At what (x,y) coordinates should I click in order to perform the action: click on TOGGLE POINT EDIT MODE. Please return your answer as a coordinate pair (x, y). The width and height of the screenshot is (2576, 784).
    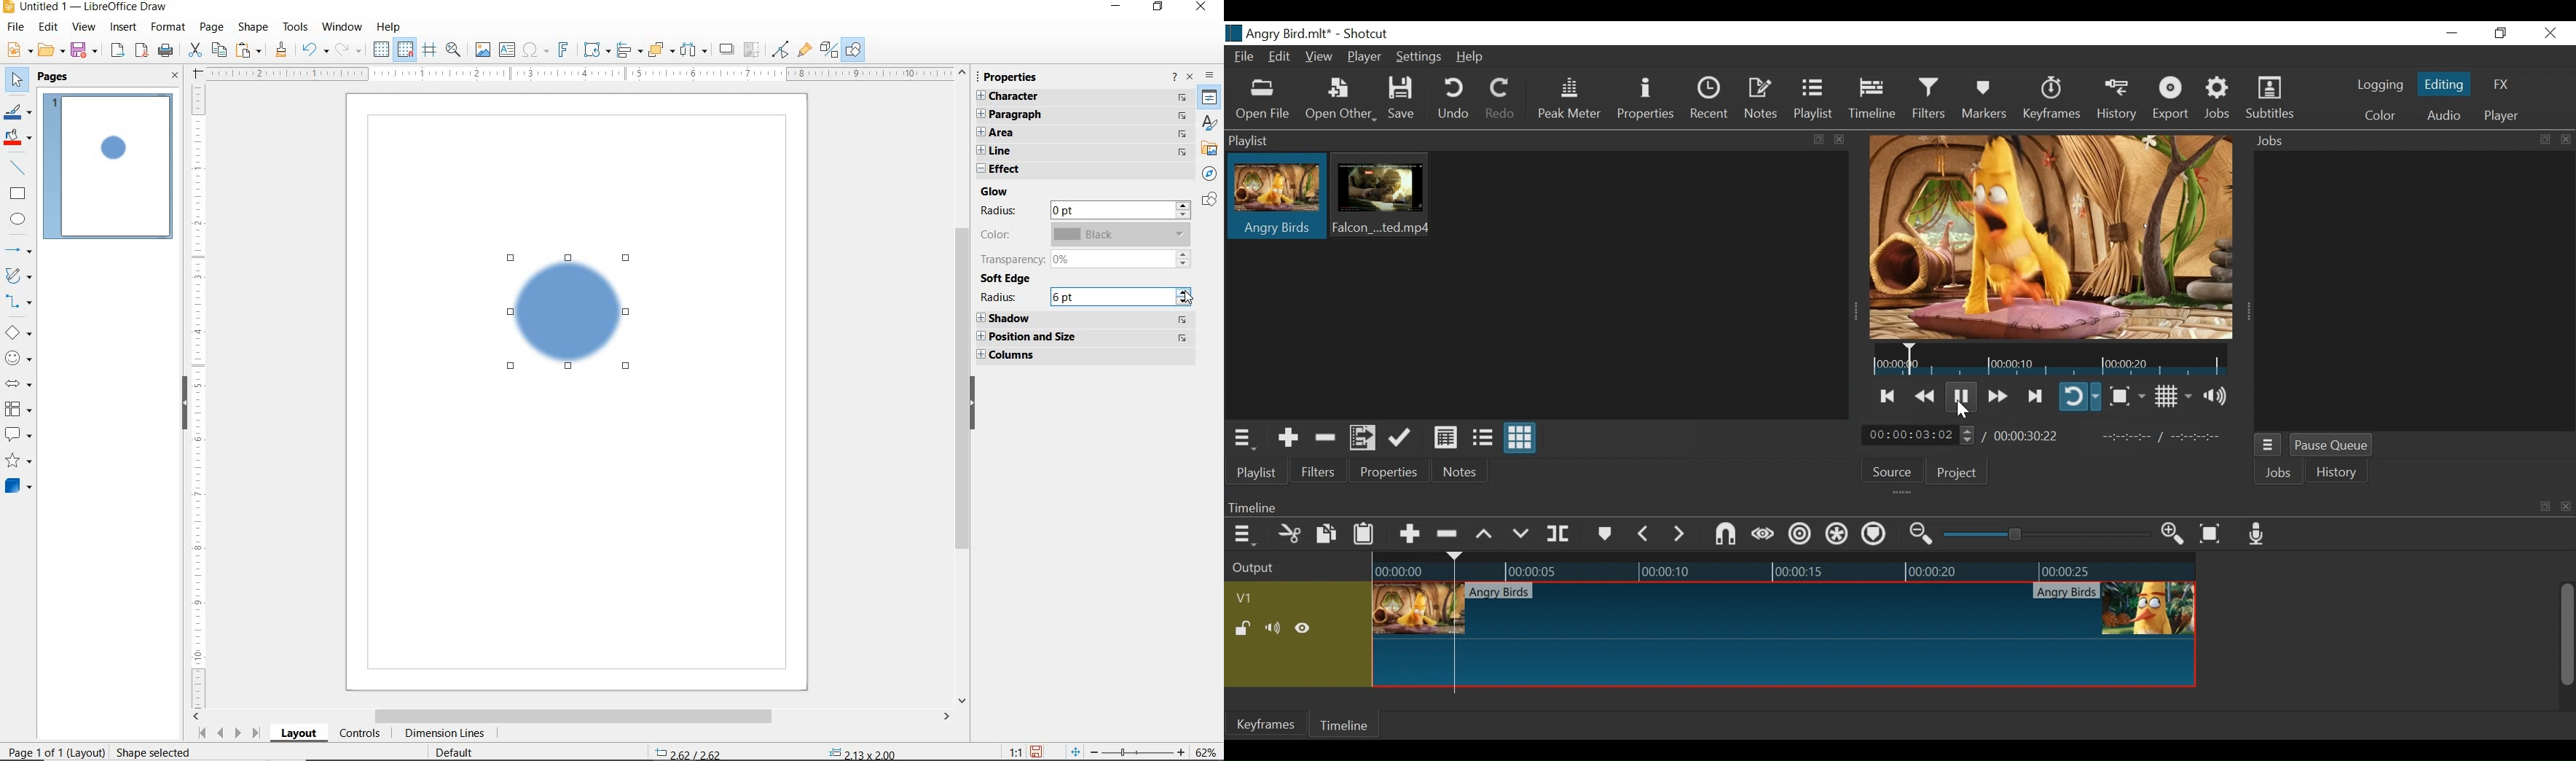
    Looking at the image, I should click on (781, 48).